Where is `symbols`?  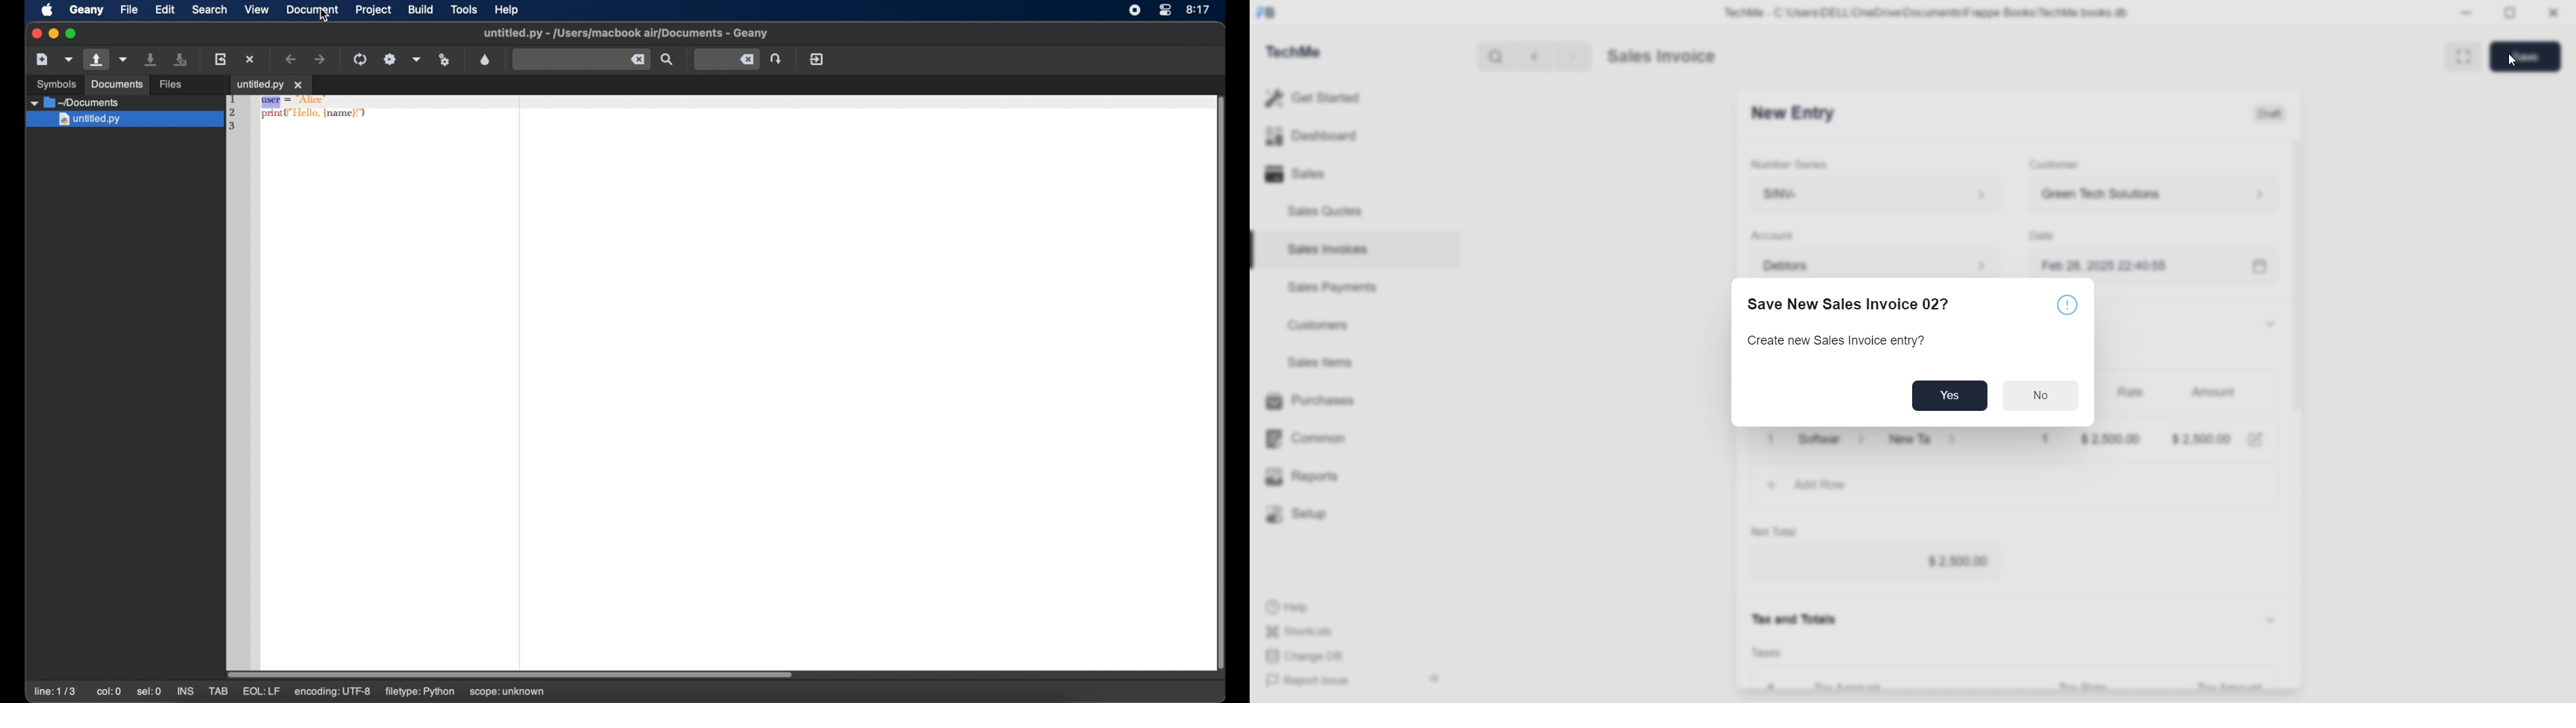 symbols is located at coordinates (57, 84).